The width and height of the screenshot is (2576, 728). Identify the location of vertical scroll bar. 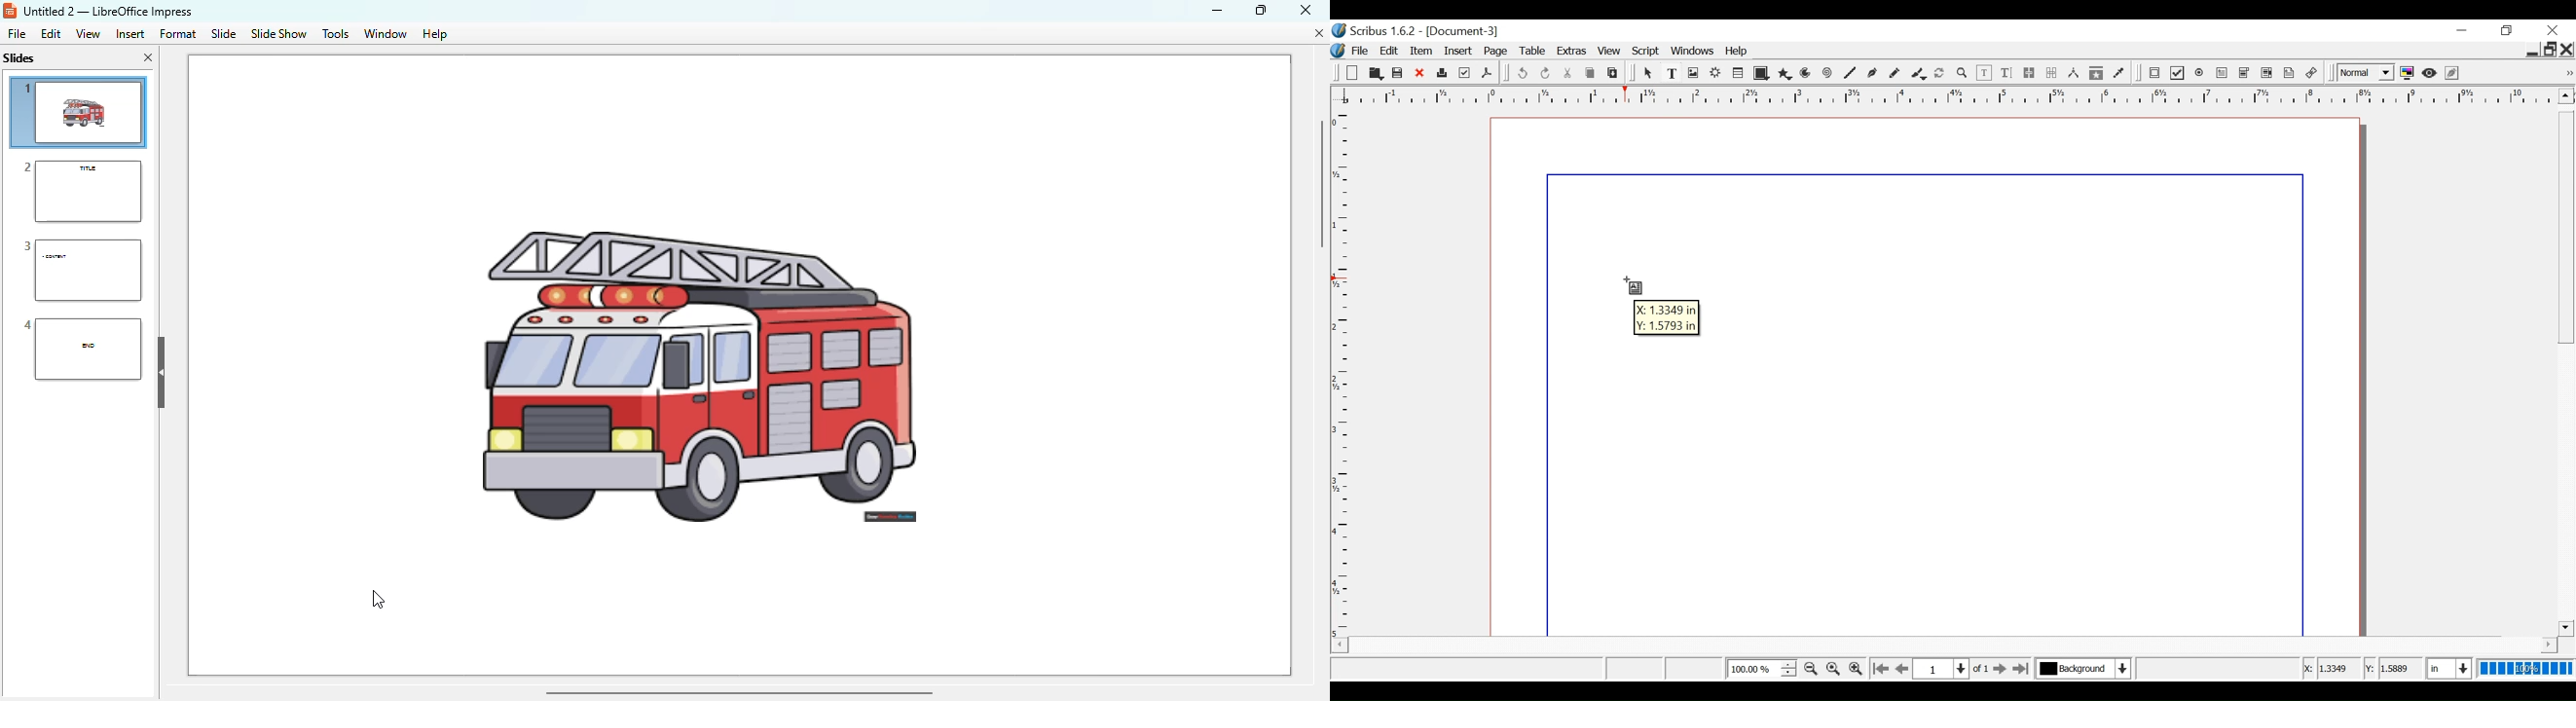
(1321, 182).